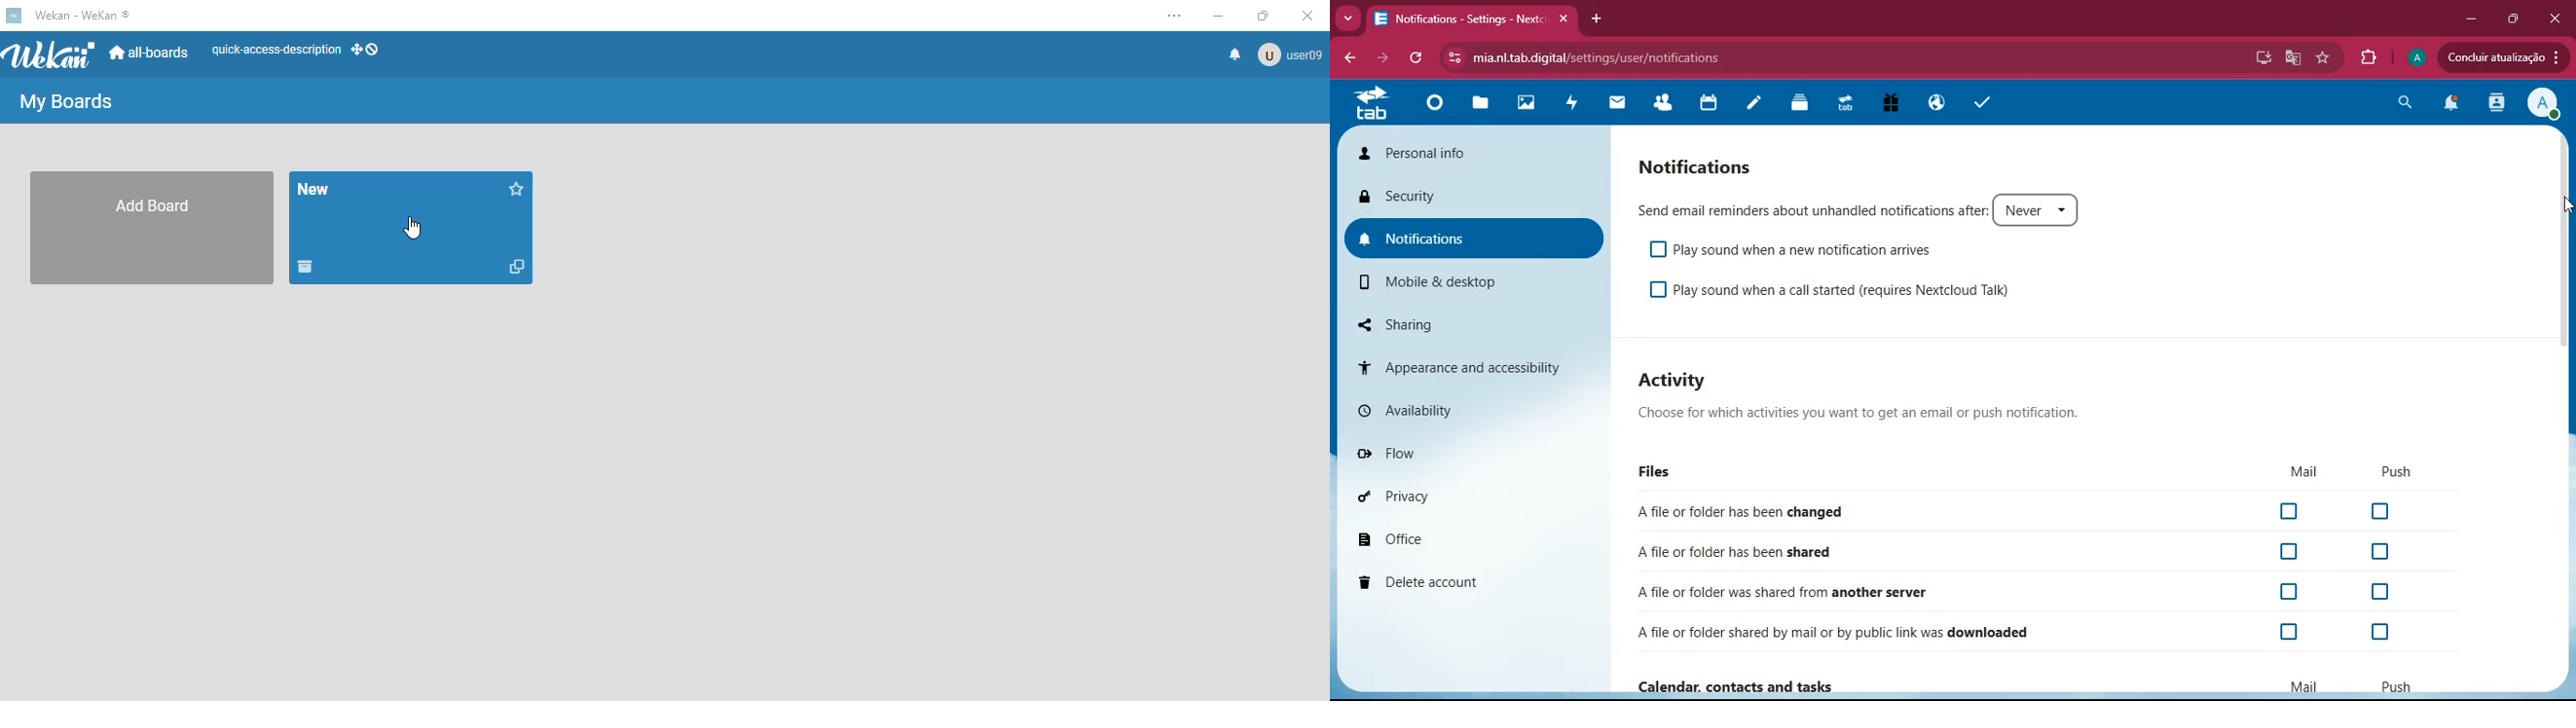 This screenshot has height=728, width=2576. Describe the element at coordinates (1858, 416) in the screenshot. I see `Choose for which activities you want to get an email or push notification.` at that location.